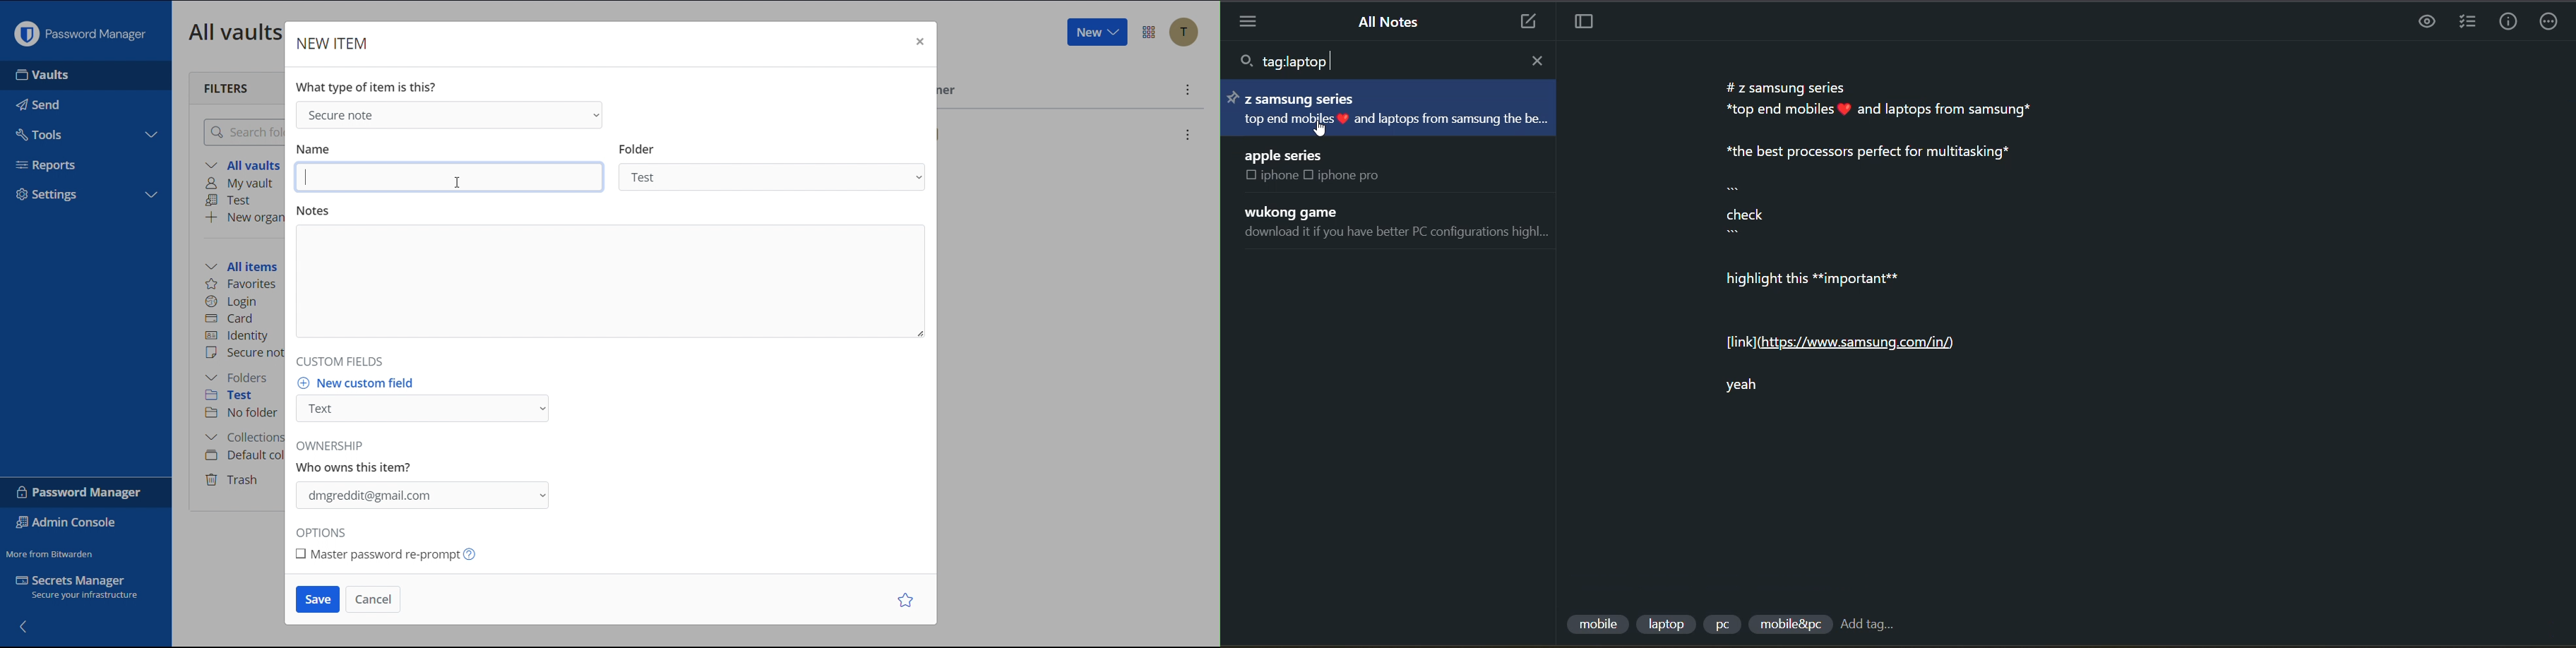 Image resolution: width=2576 pixels, height=672 pixels. What do you see at coordinates (2551, 22) in the screenshot?
I see `actions` at bounding box center [2551, 22].